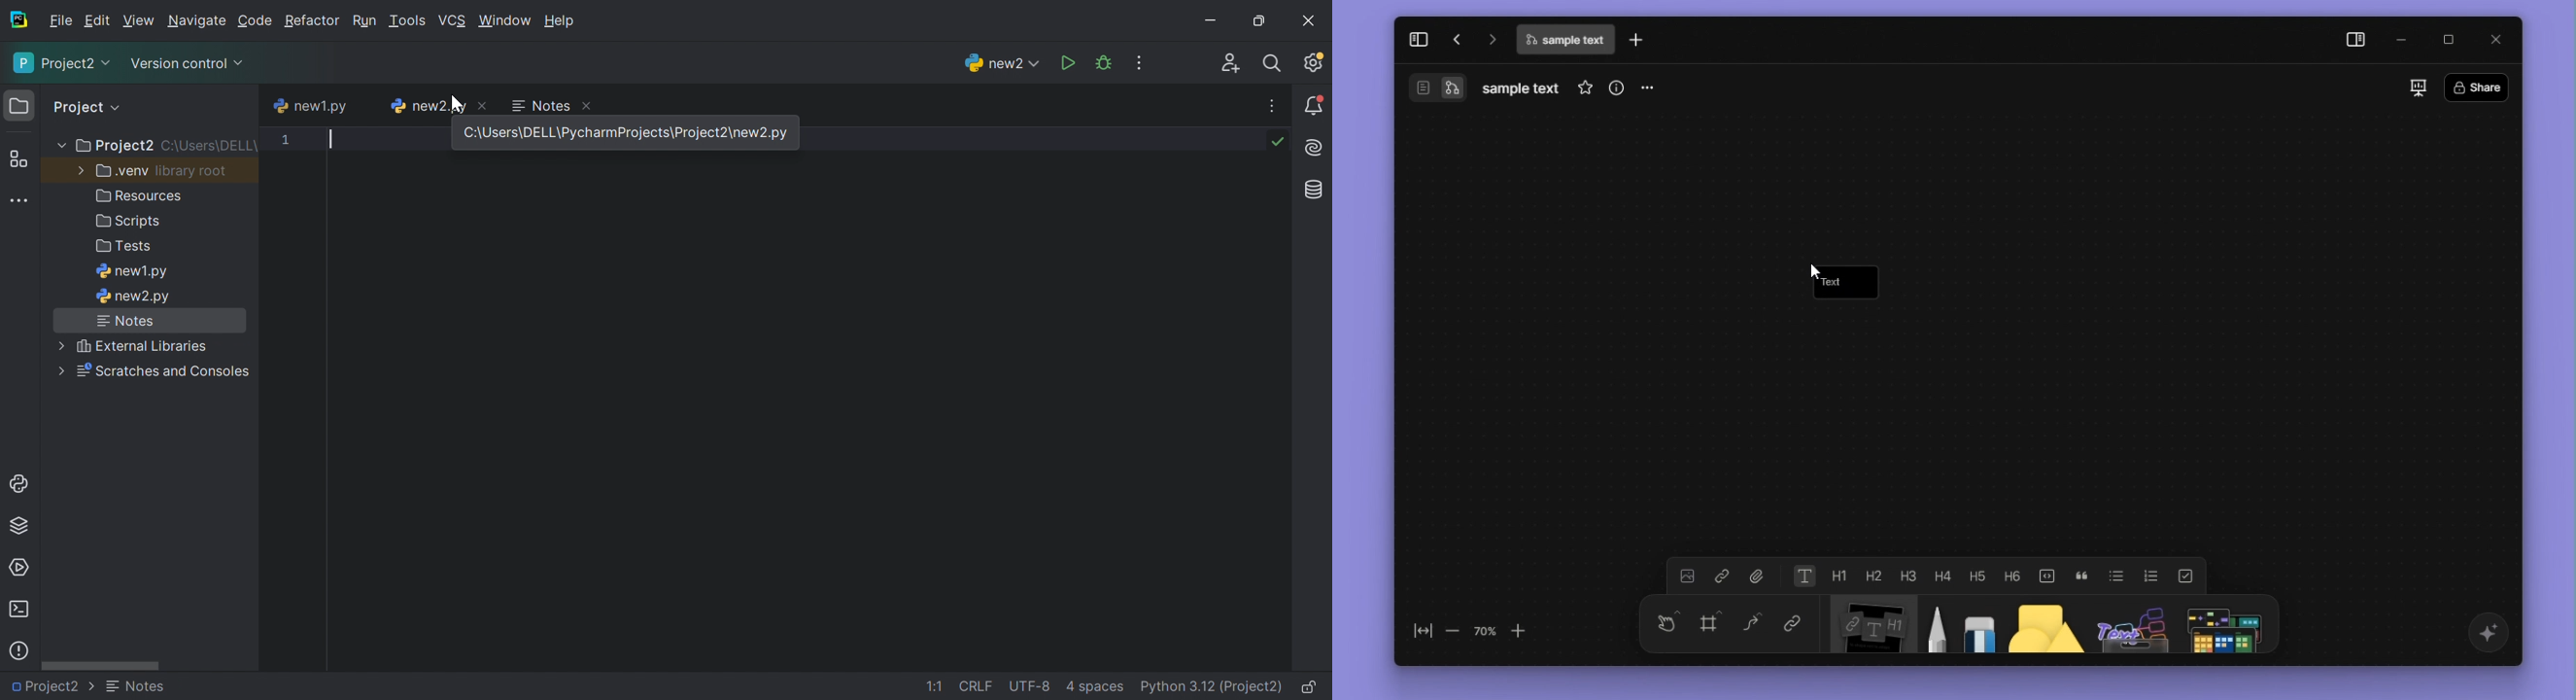  I want to click on file name, so click(1564, 42).